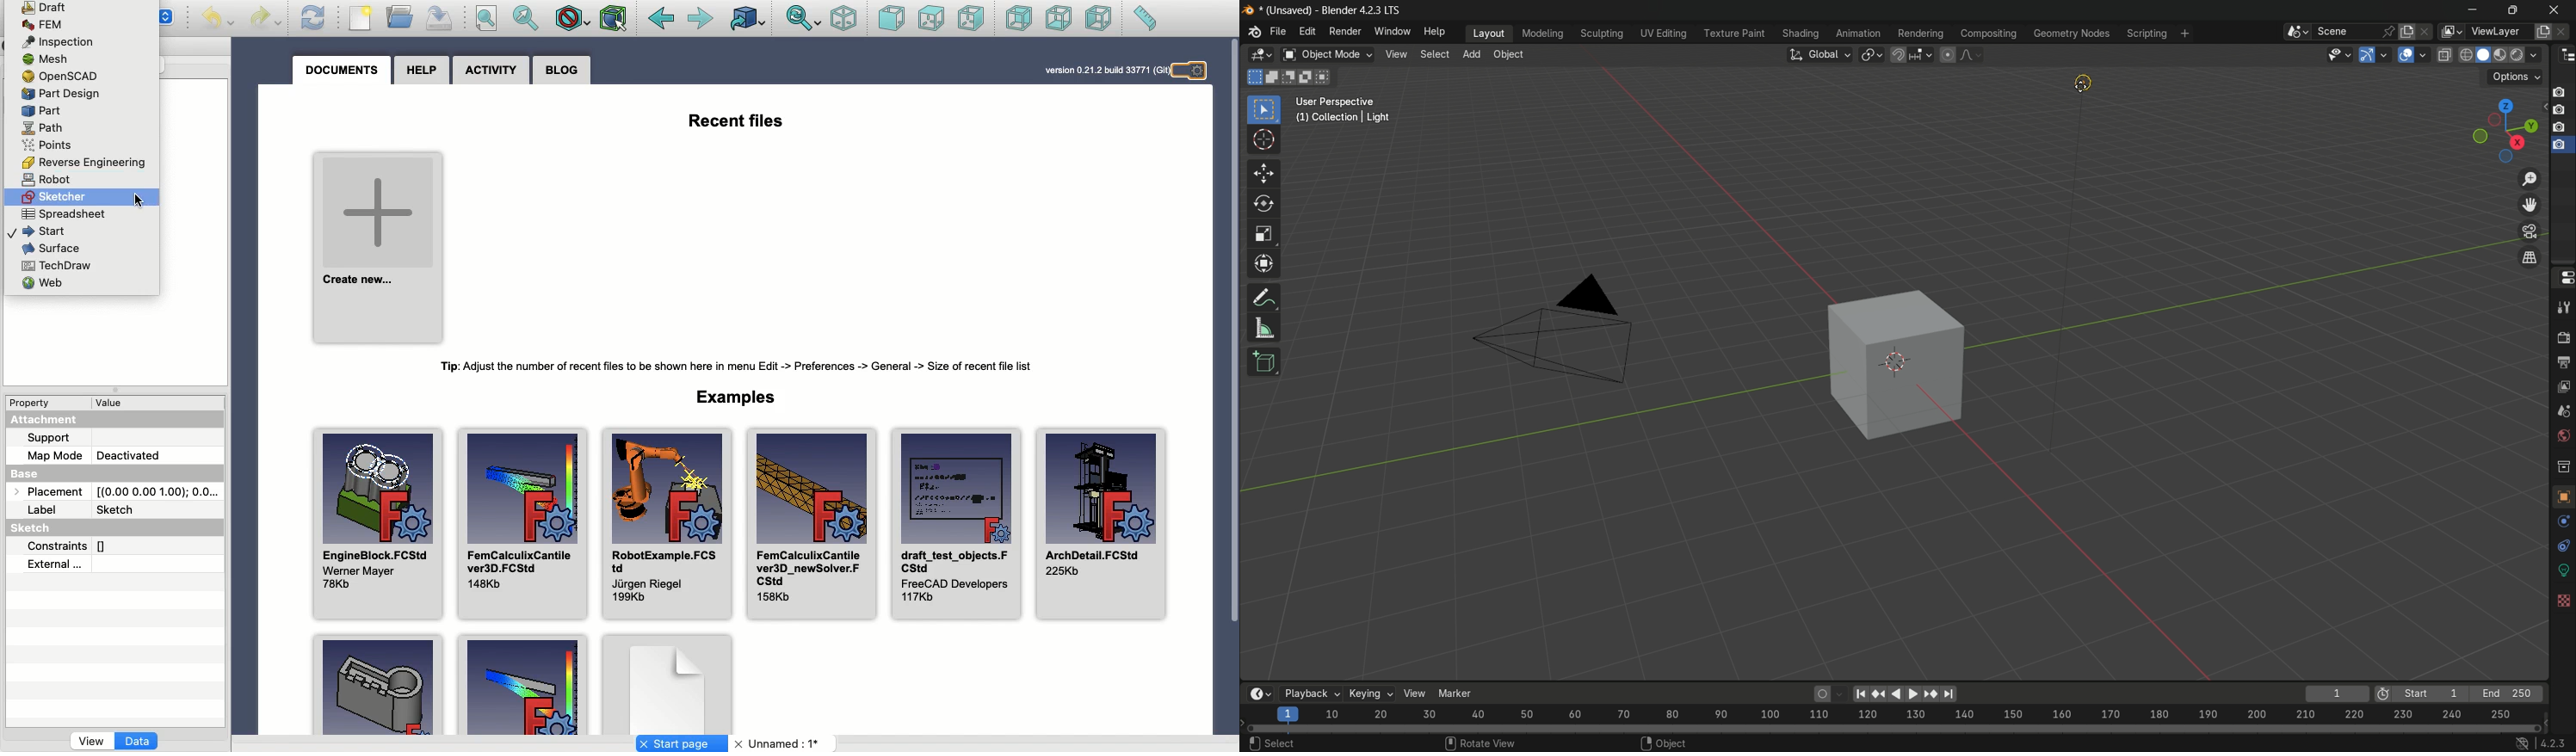  Describe the element at coordinates (1265, 173) in the screenshot. I see `move` at that location.